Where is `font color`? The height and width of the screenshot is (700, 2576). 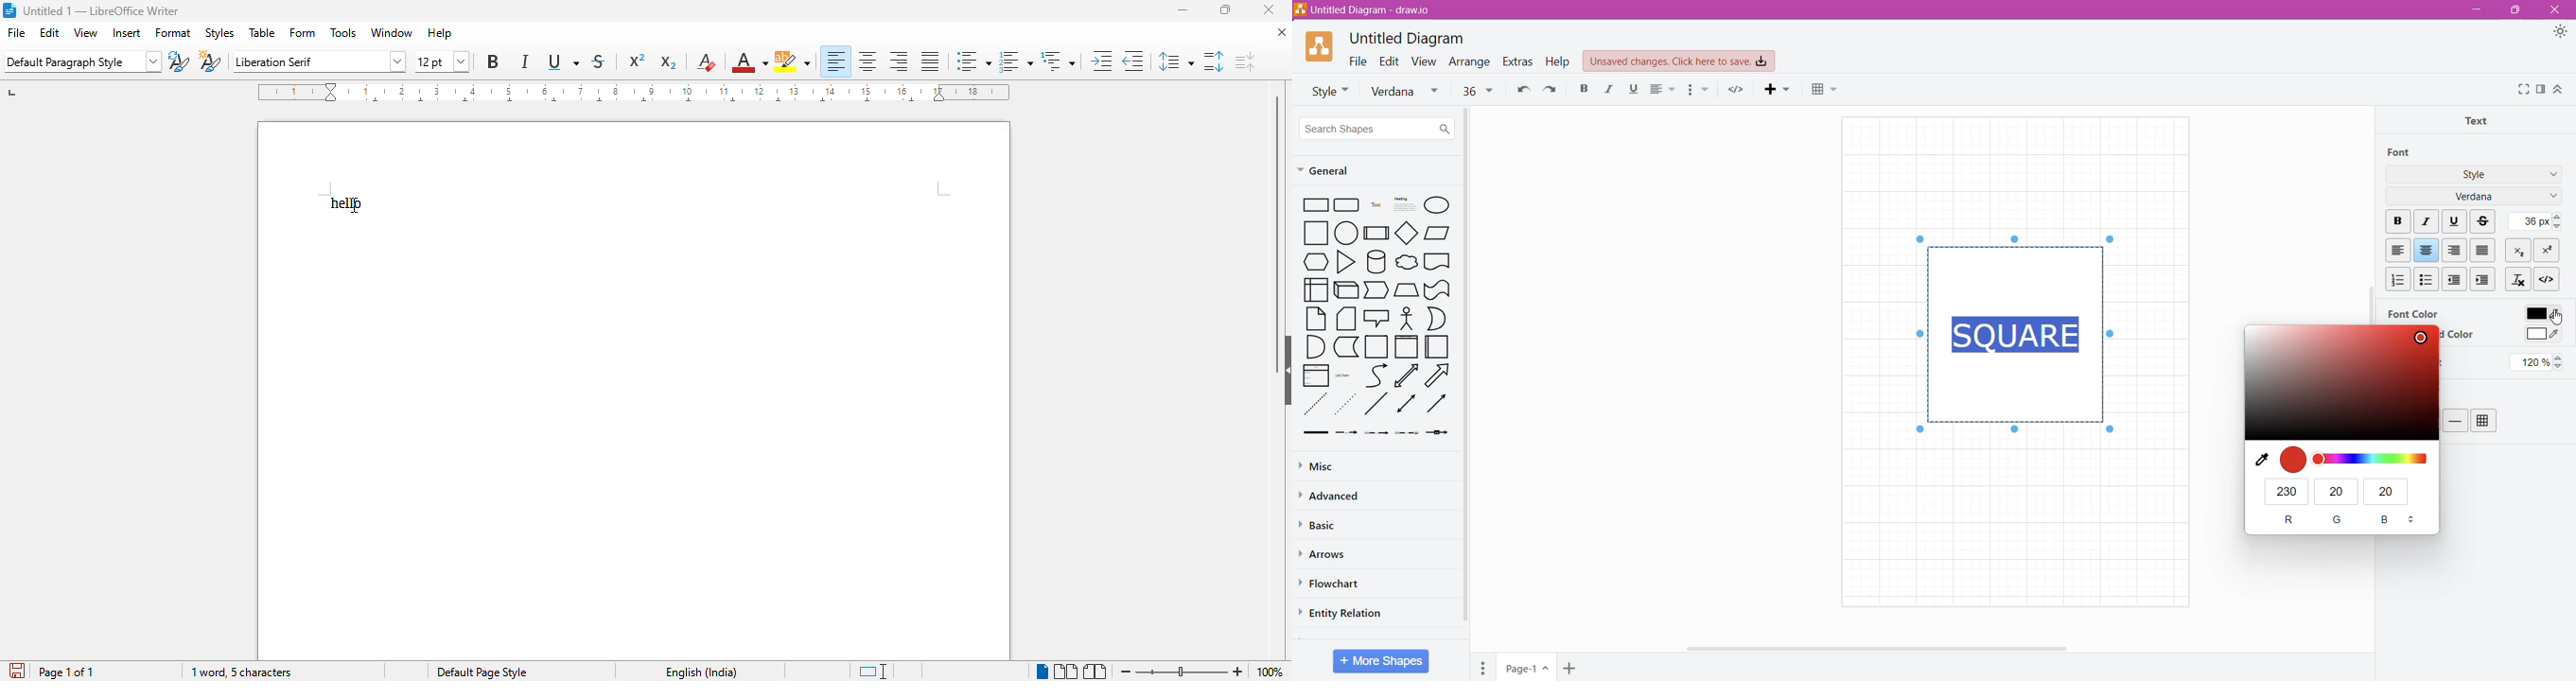
font color is located at coordinates (749, 61).